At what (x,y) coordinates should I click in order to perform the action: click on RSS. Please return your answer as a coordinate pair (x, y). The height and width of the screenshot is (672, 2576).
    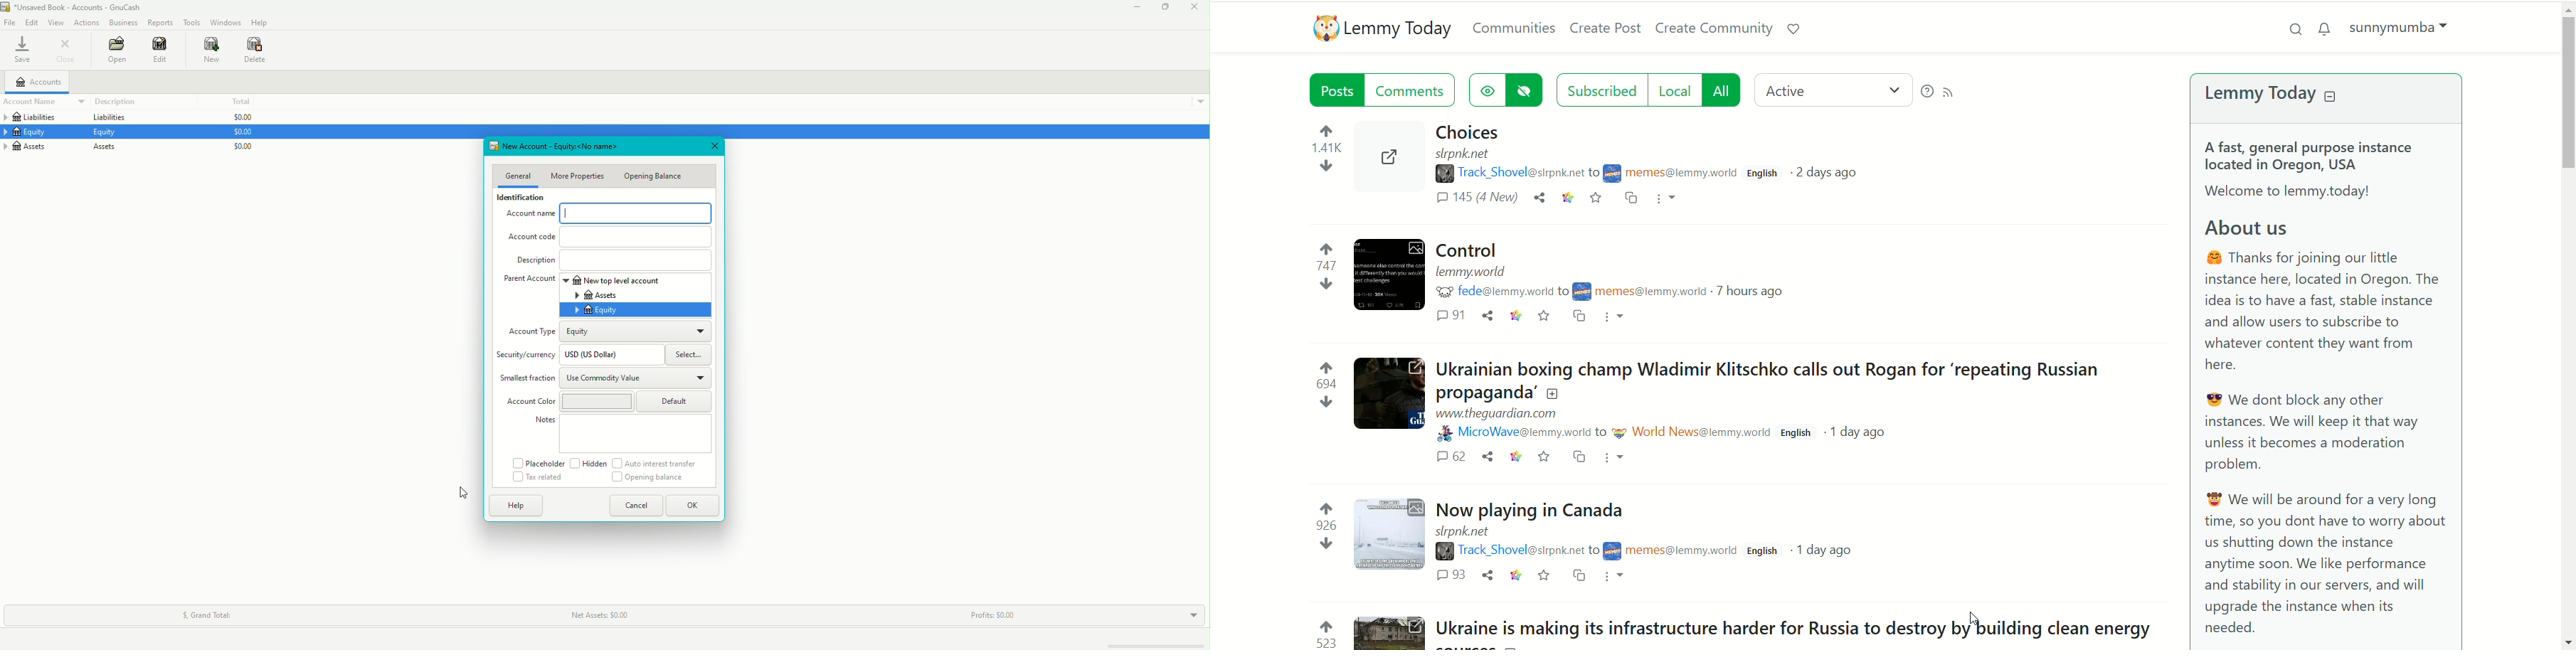
    Looking at the image, I should click on (1959, 94).